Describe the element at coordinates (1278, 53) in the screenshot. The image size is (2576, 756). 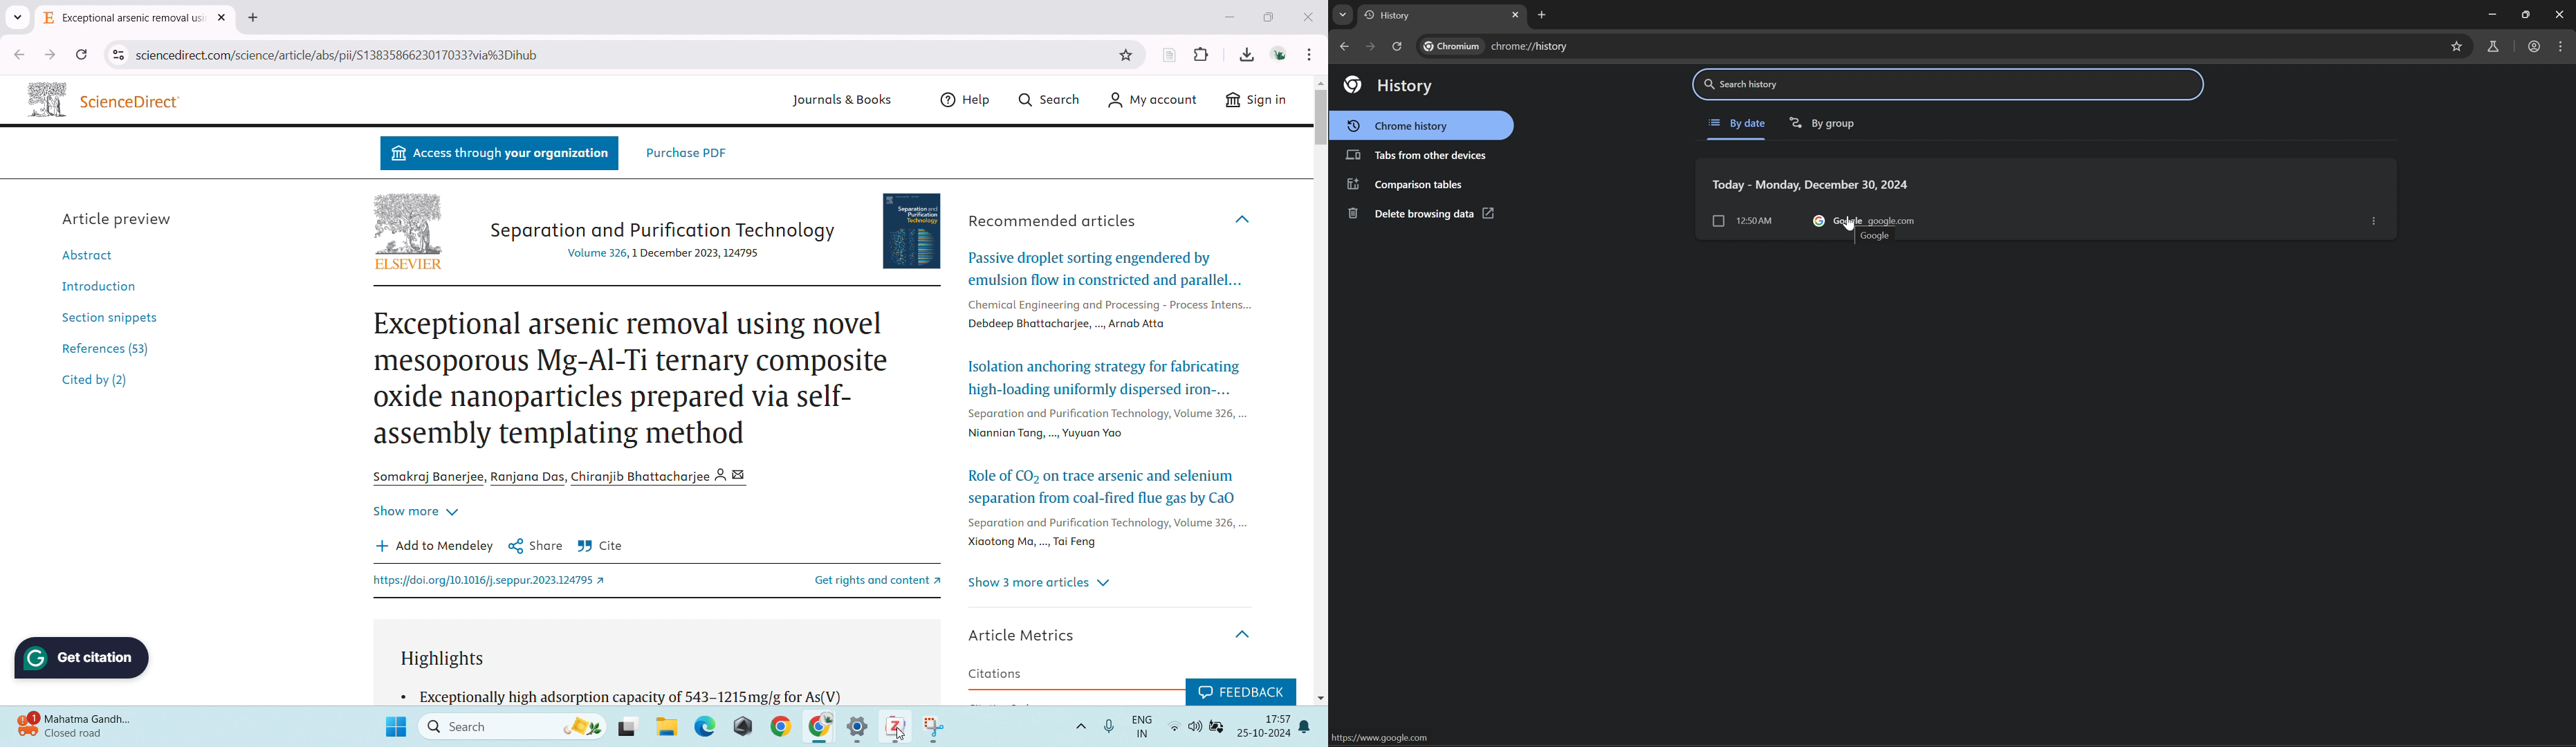
I see `account` at that location.